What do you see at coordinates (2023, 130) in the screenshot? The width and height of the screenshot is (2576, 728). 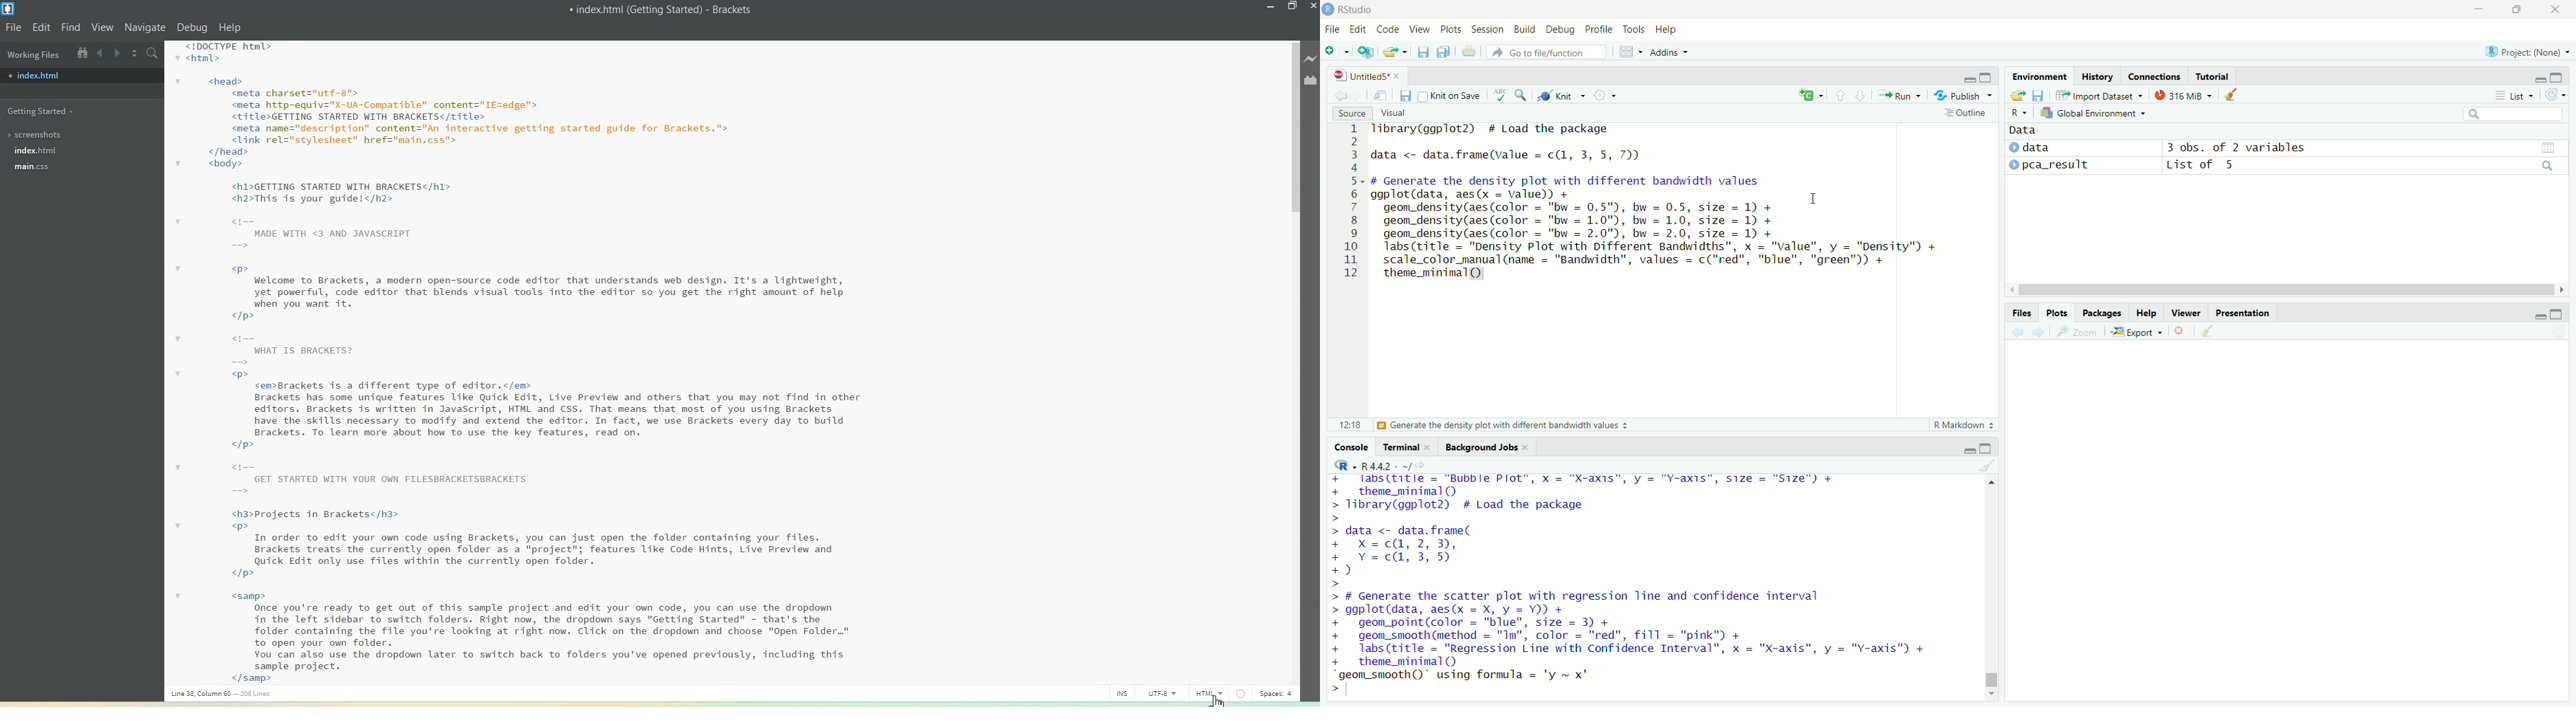 I see `Data` at bounding box center [2023, 130].